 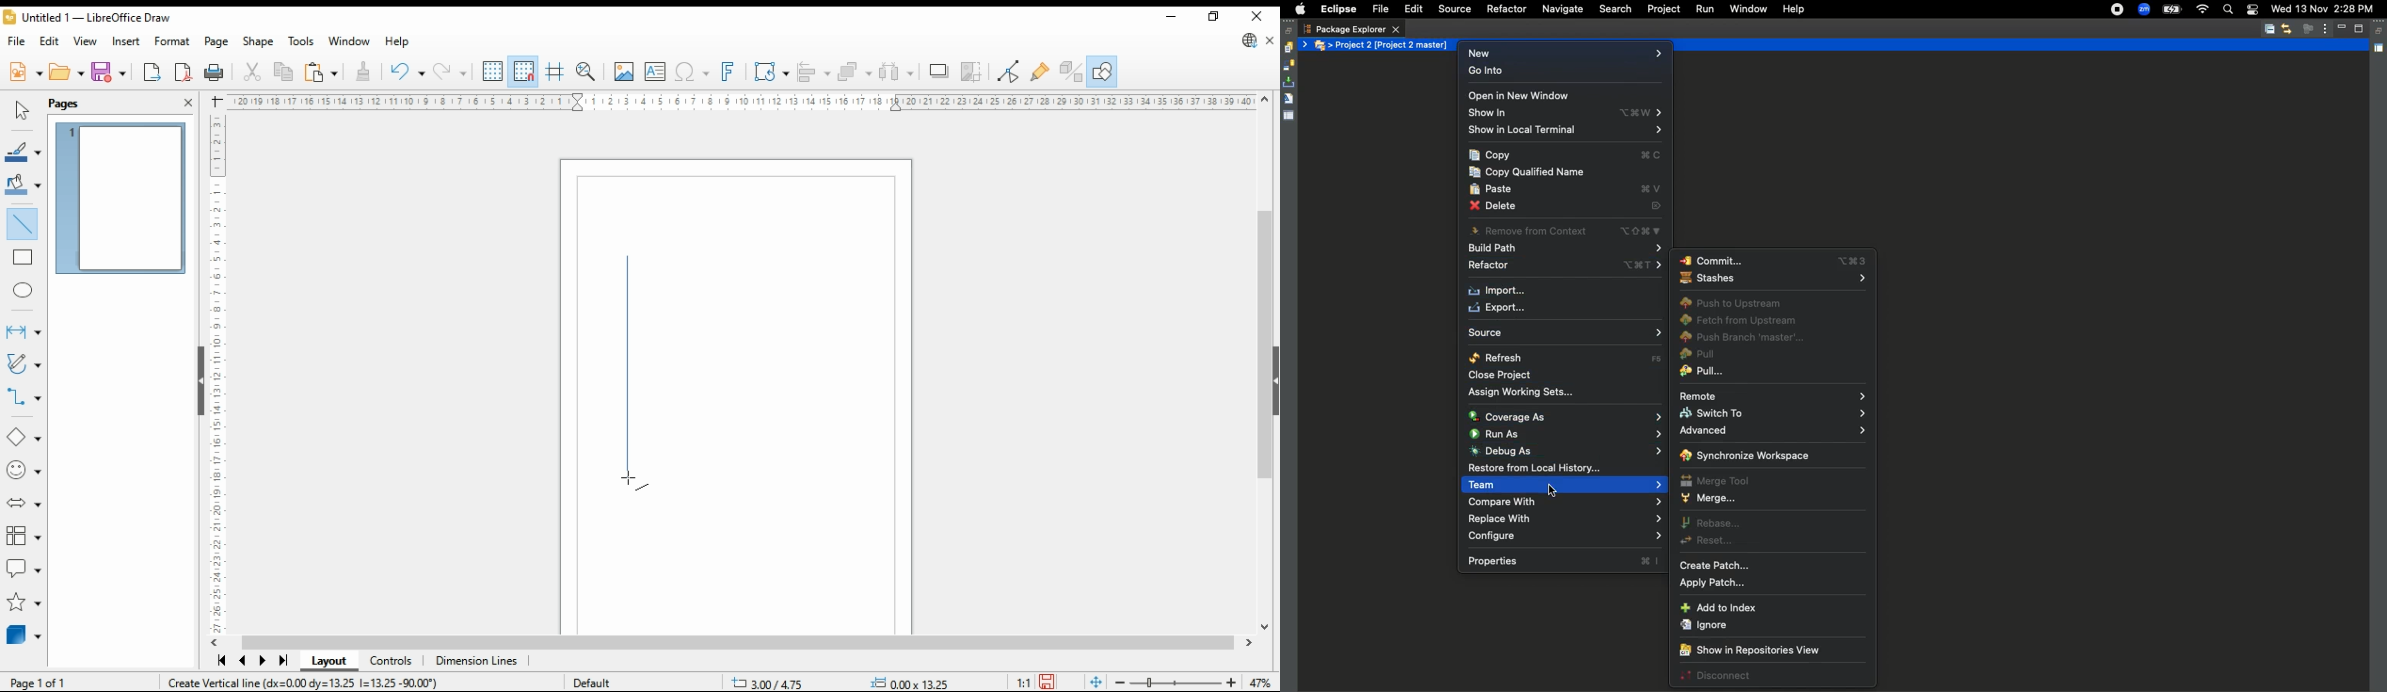 What do you see at coordinates (328, 662) in the screenshot?
I see `layout` at bounding box center [328, 662].